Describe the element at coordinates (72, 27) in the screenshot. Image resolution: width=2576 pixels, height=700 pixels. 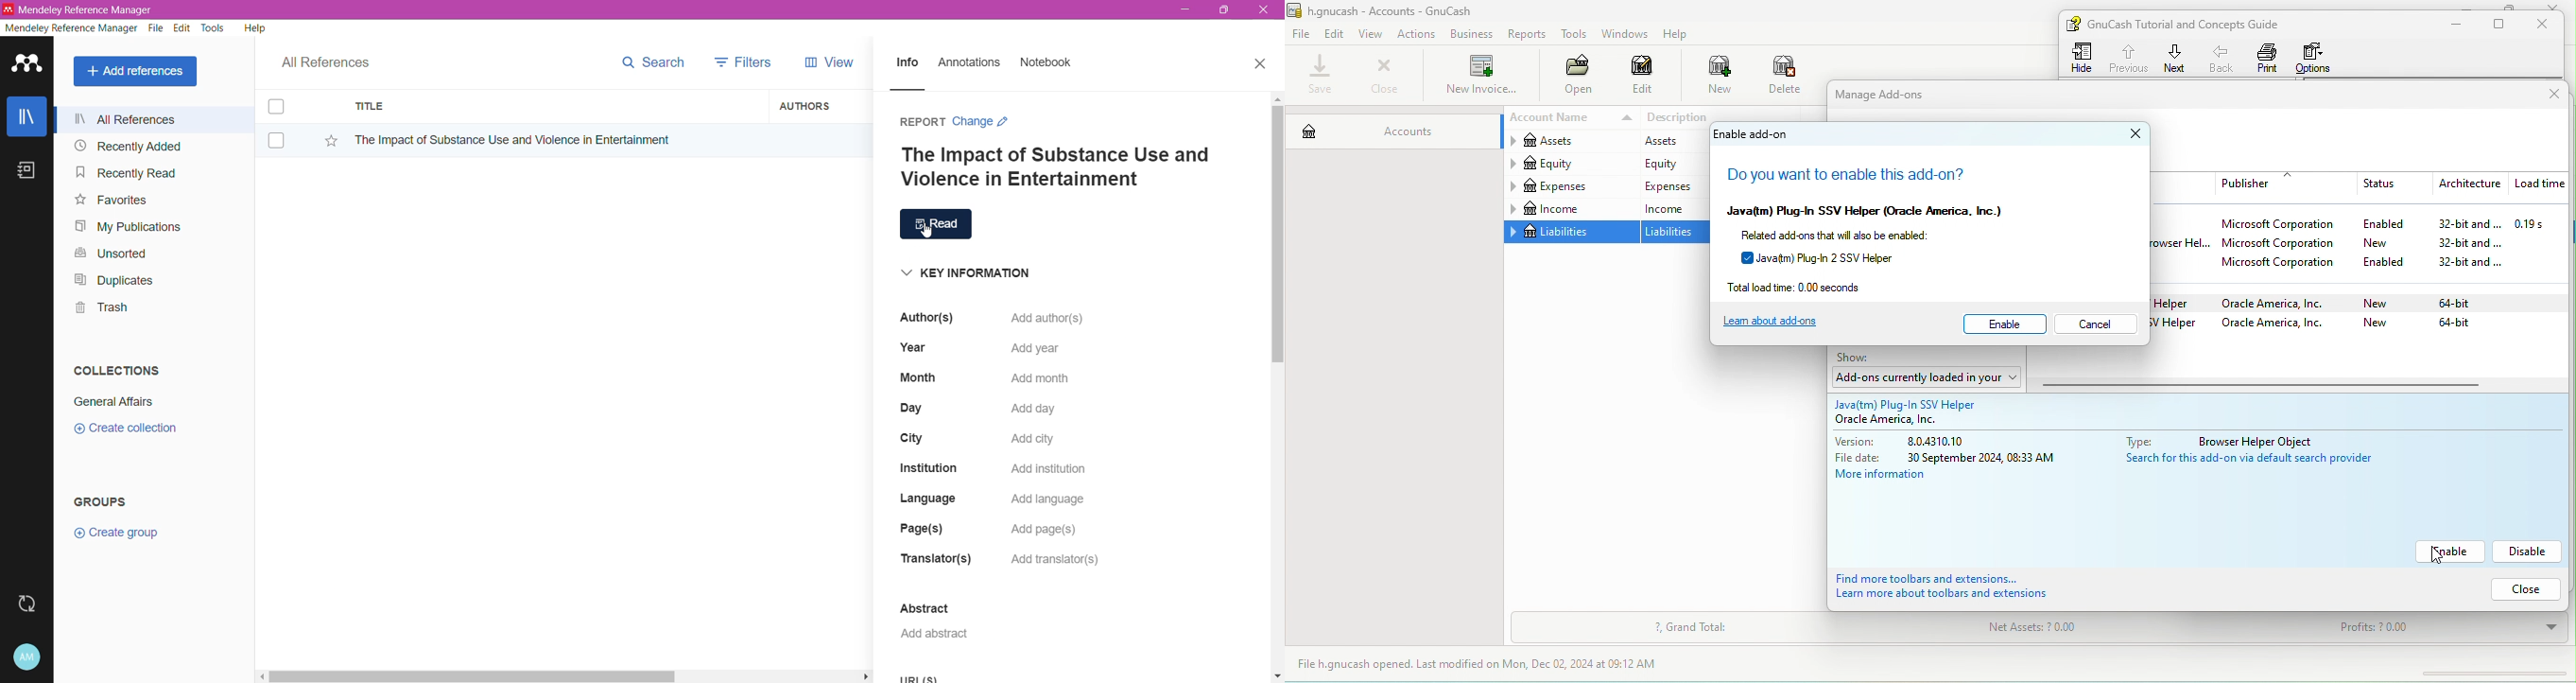
I see `Mendeley Reference Manager` at that location.